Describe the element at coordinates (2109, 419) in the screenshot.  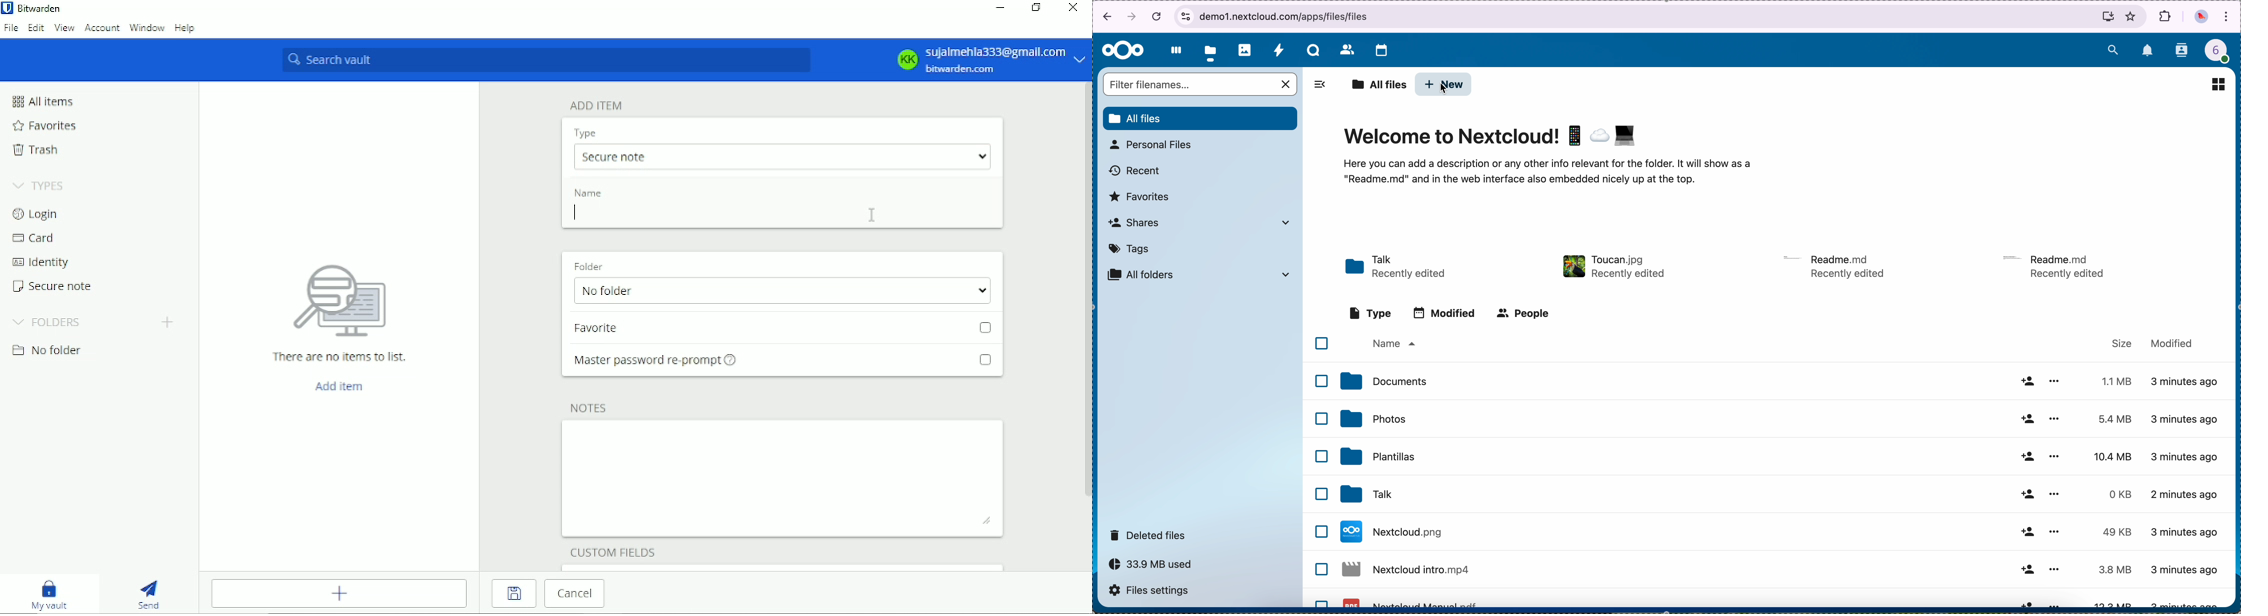
I see `5.4 MB` at that location.